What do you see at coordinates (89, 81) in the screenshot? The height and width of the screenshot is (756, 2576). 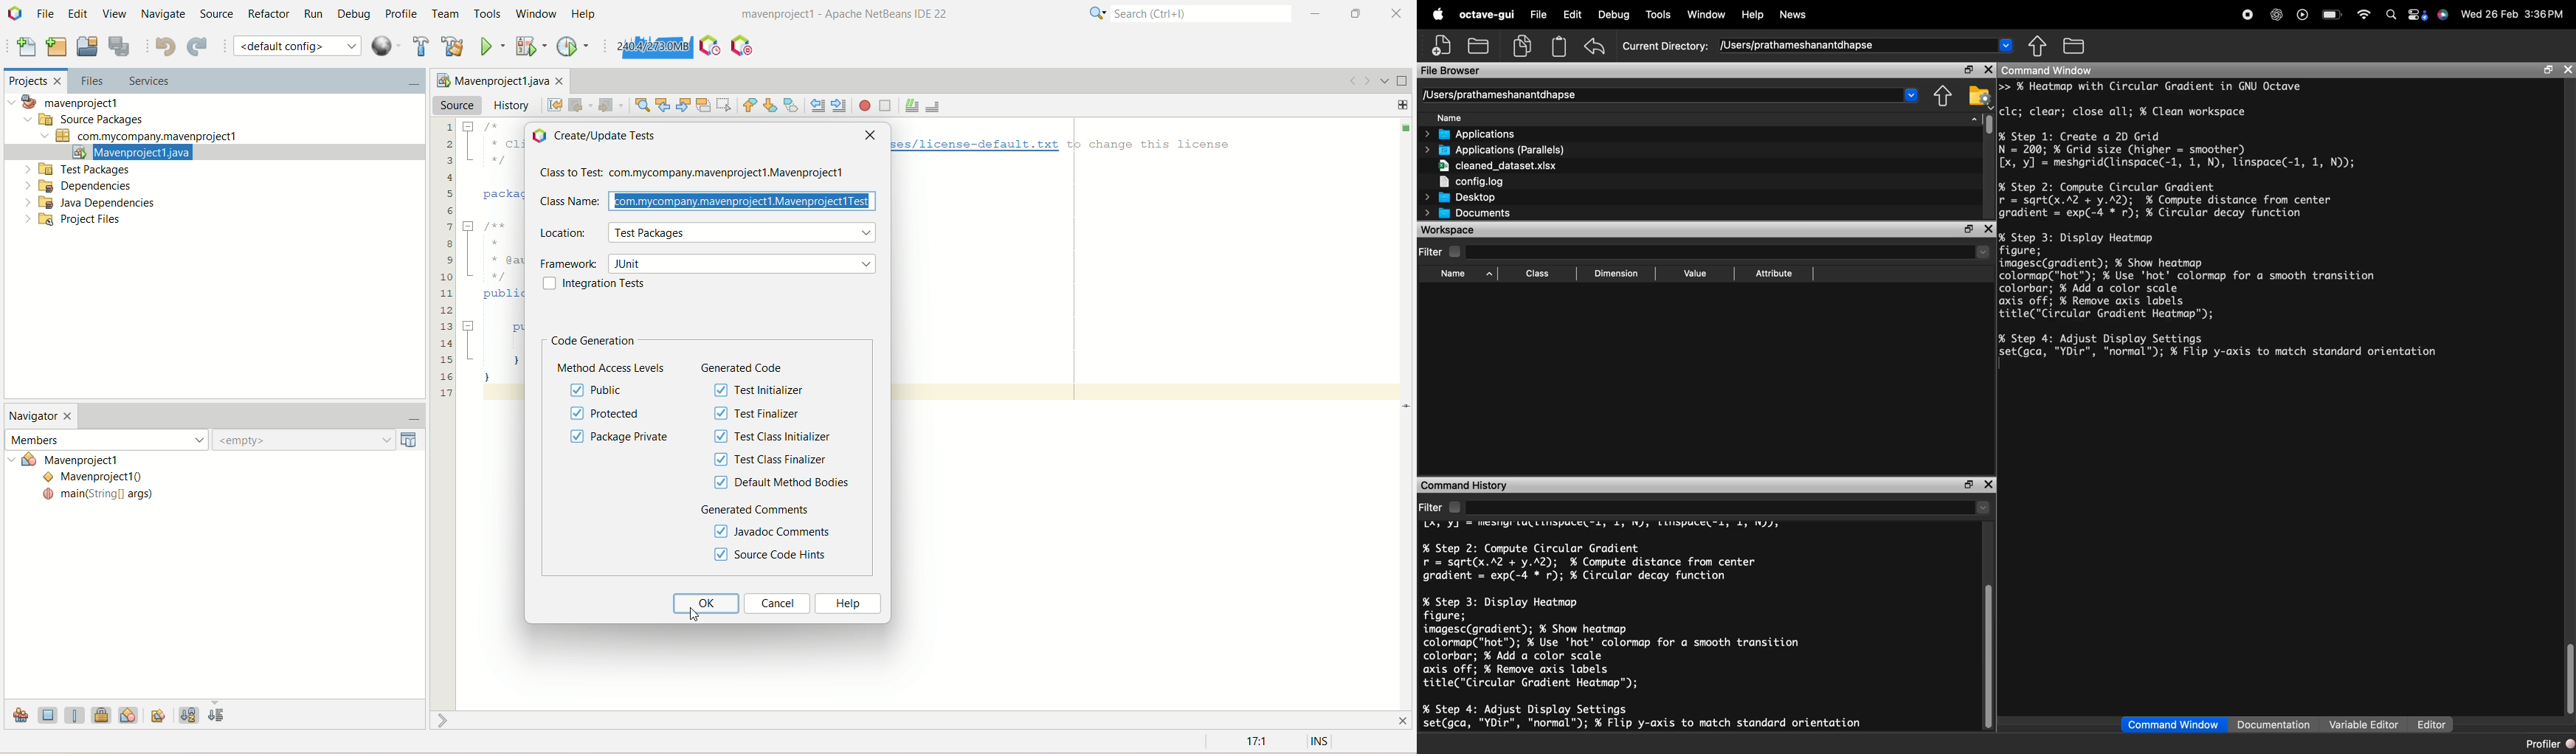 I see `files` at bounding box center [89, 81].